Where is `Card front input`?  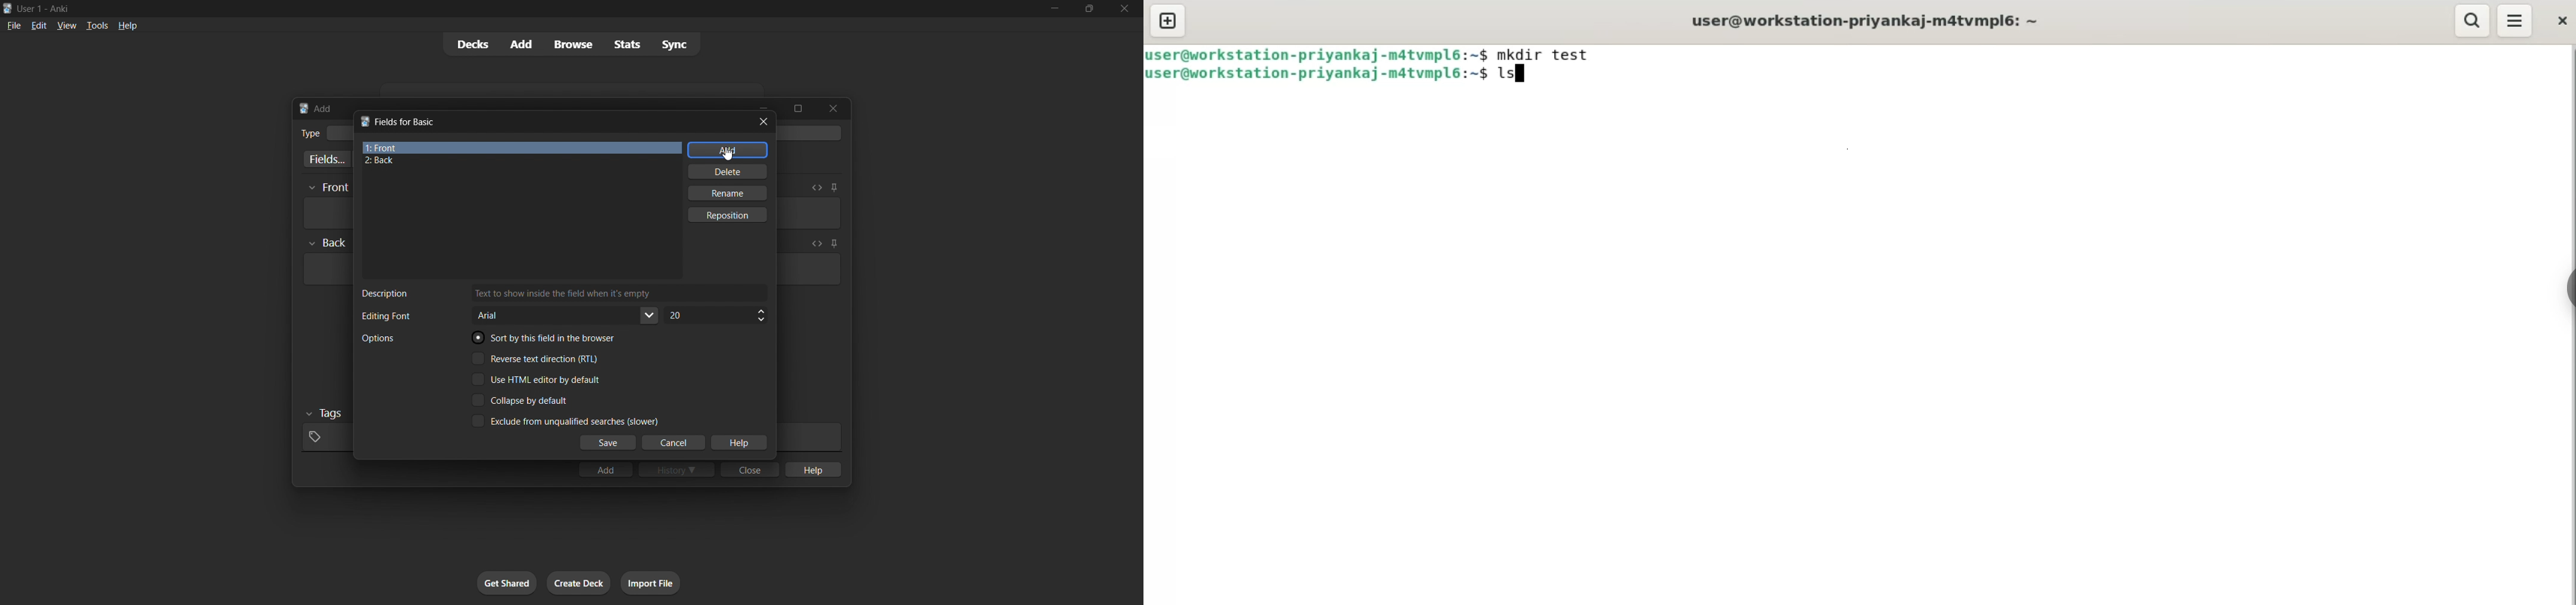
Card front input is located at coordinates (809, 213).